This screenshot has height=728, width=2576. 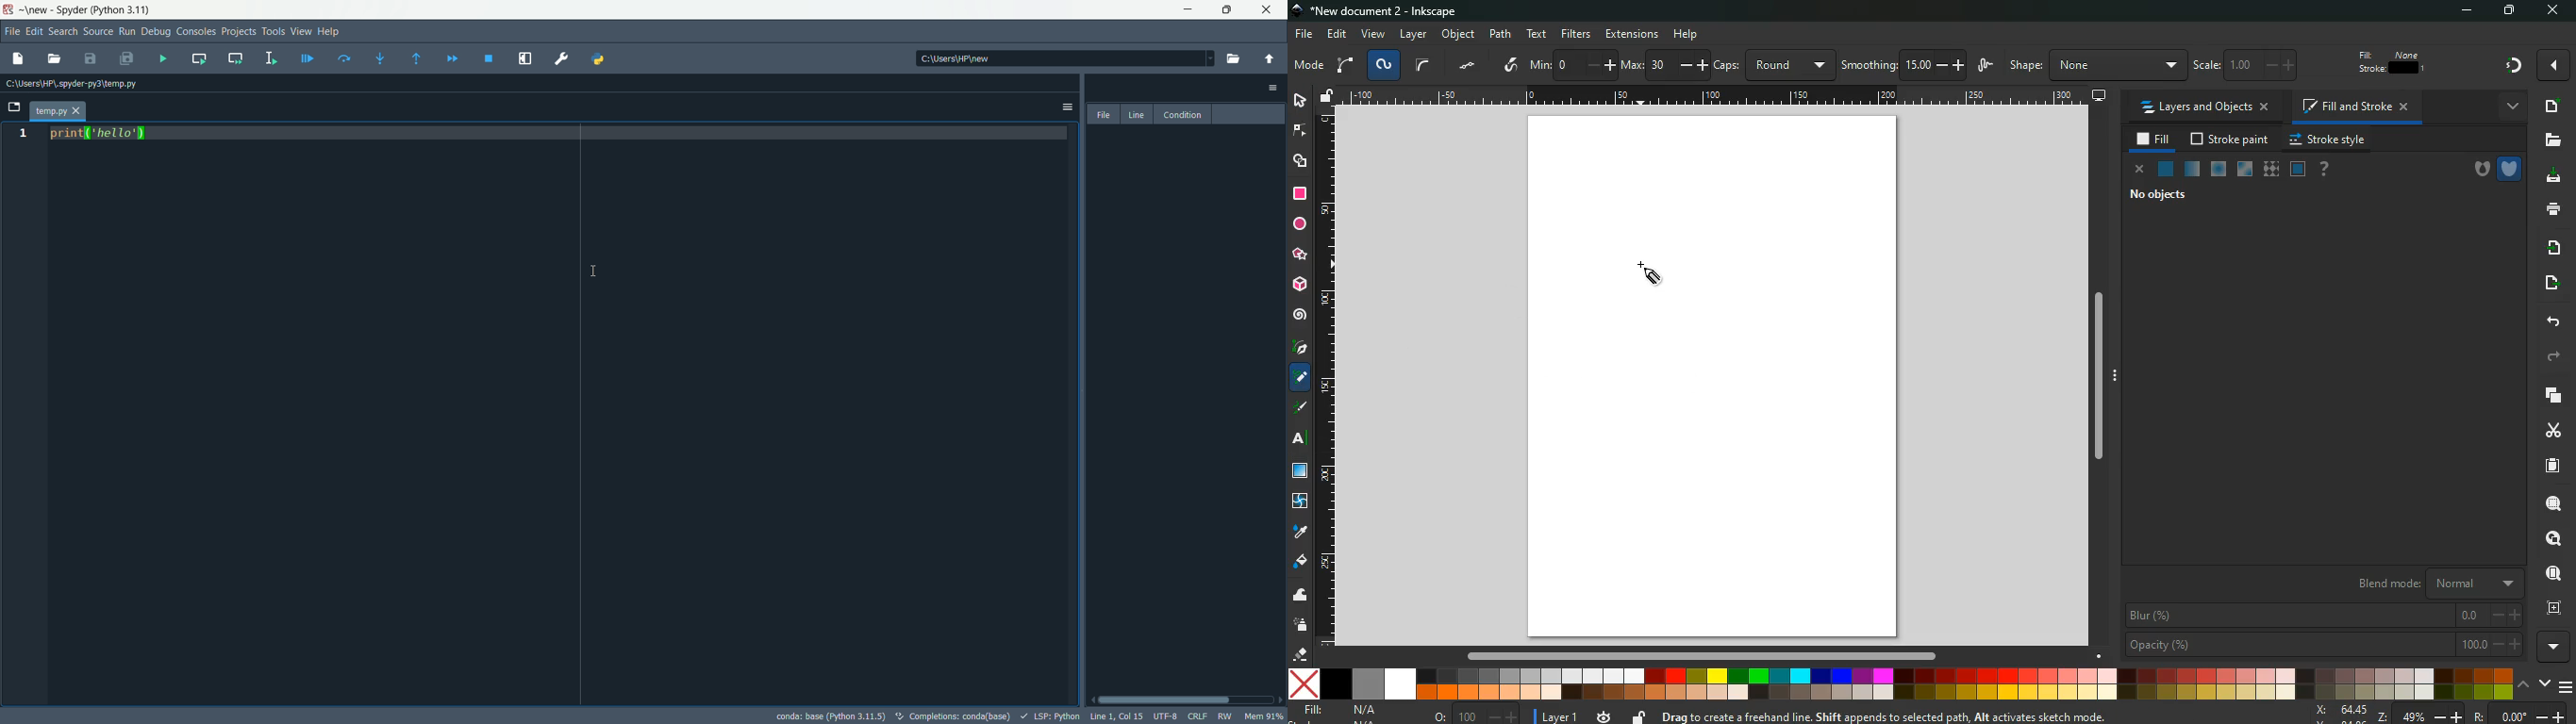 I want to click on stroke paint, so click(x=2232, y=139).